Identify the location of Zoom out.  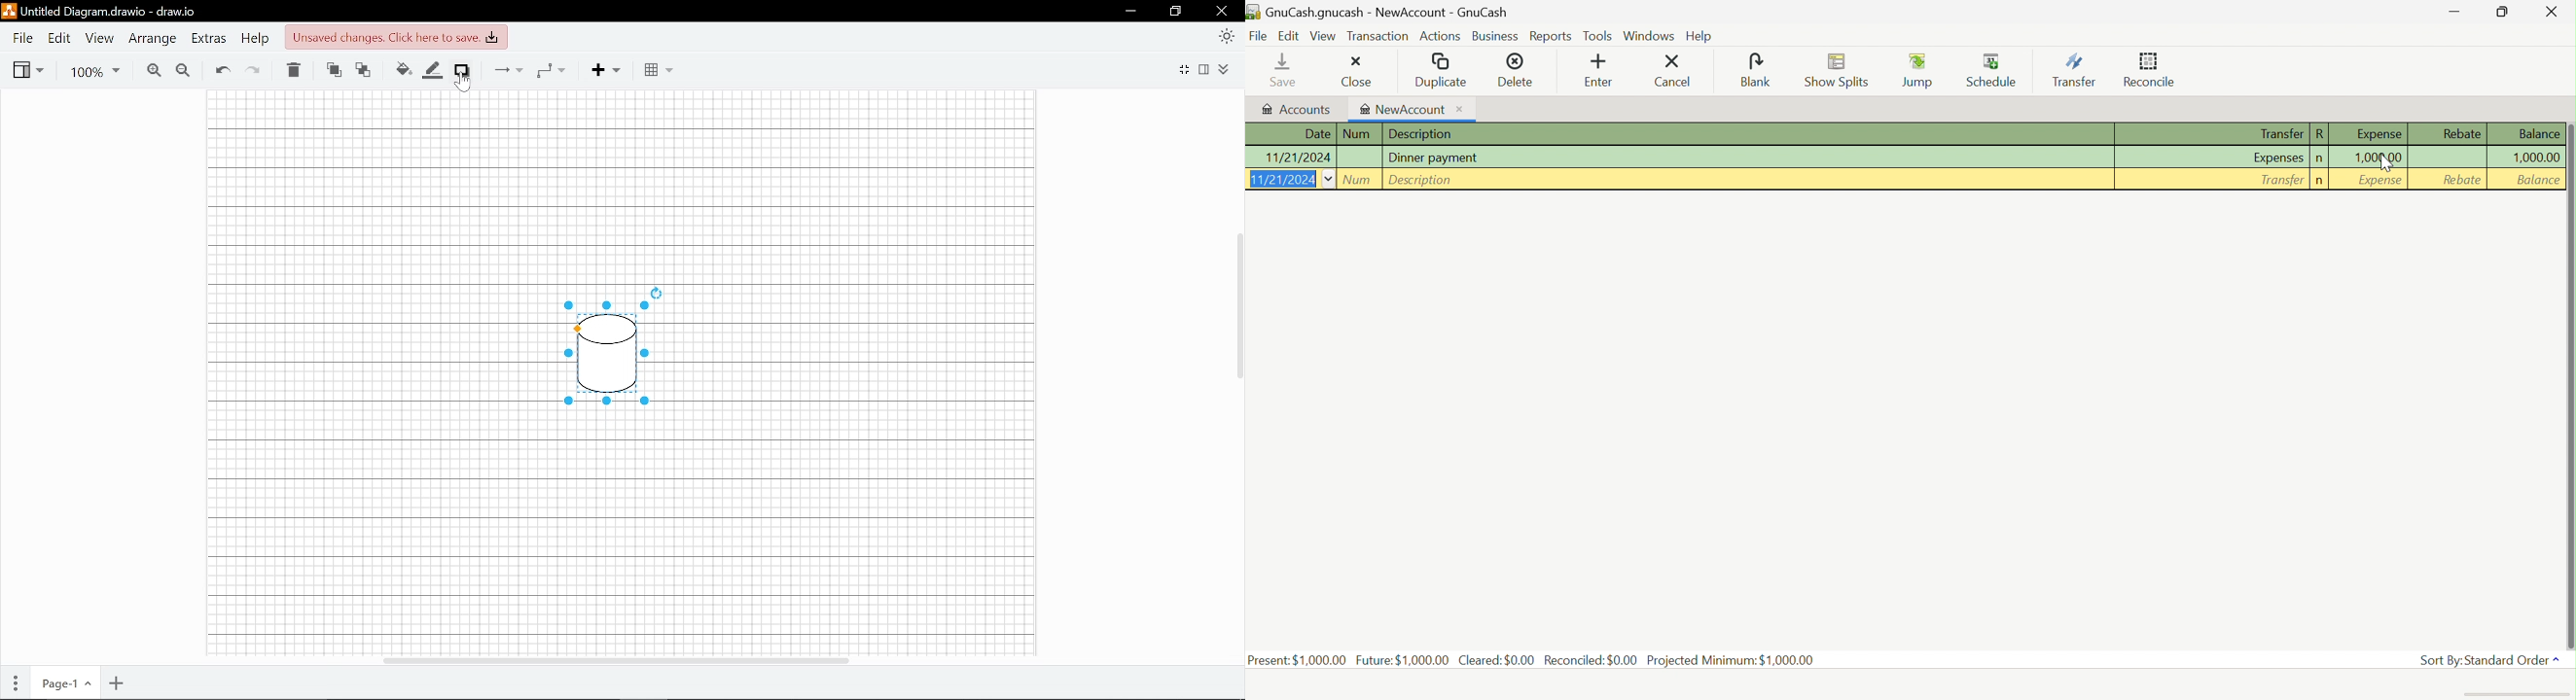
(184, 70).